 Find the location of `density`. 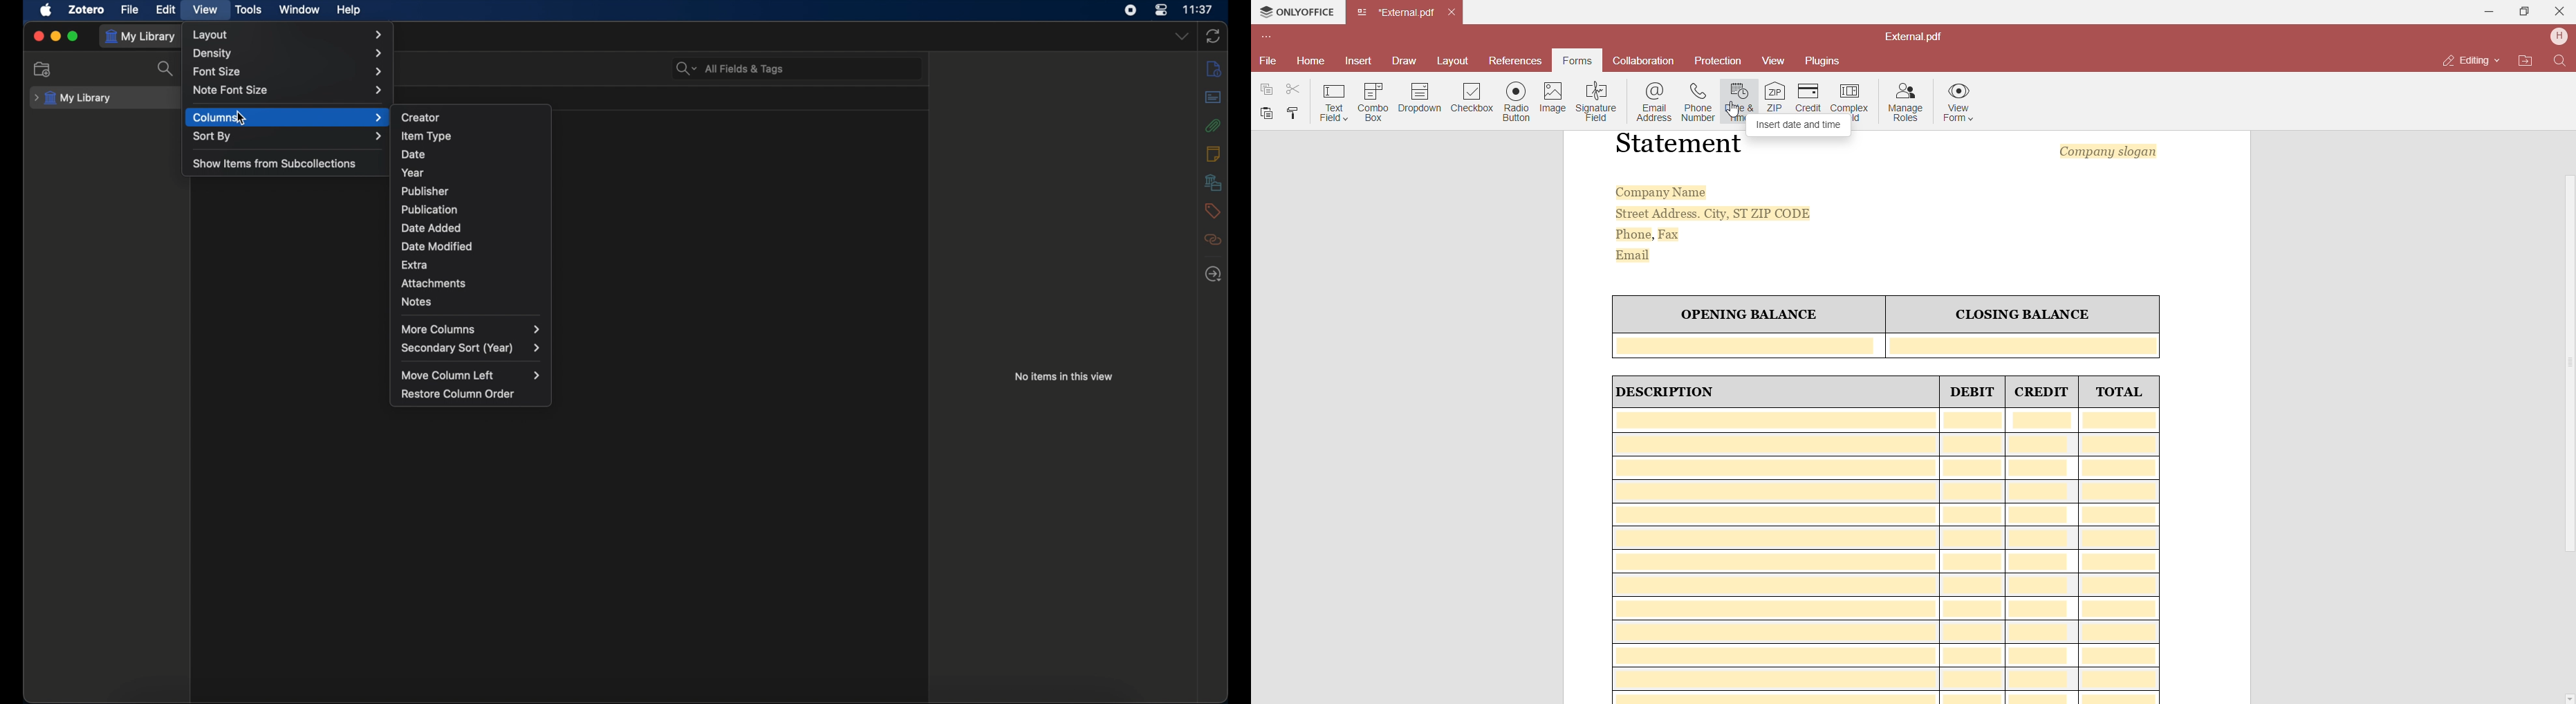

density is located at coordinates (288, 53).